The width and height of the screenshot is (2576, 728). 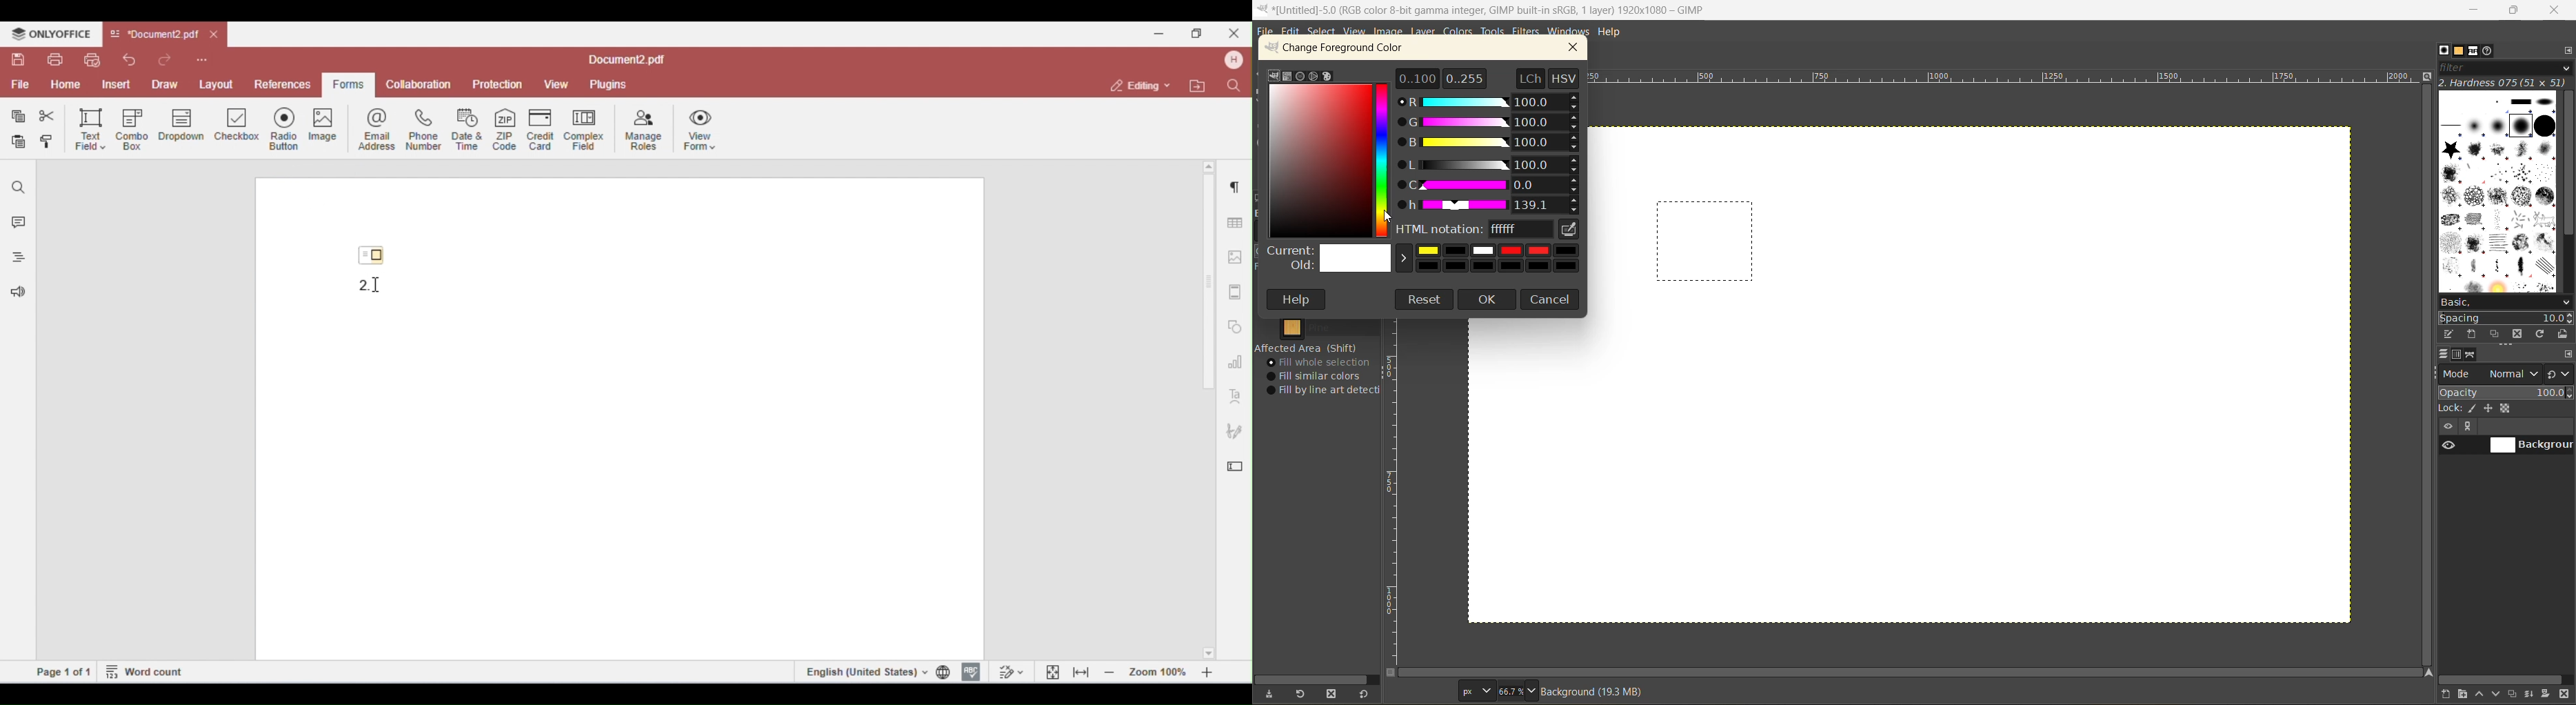 What do you see at coordinates (2504, 83) in the screenshot?
I see `hardness` at bounding box center [2504, 83].